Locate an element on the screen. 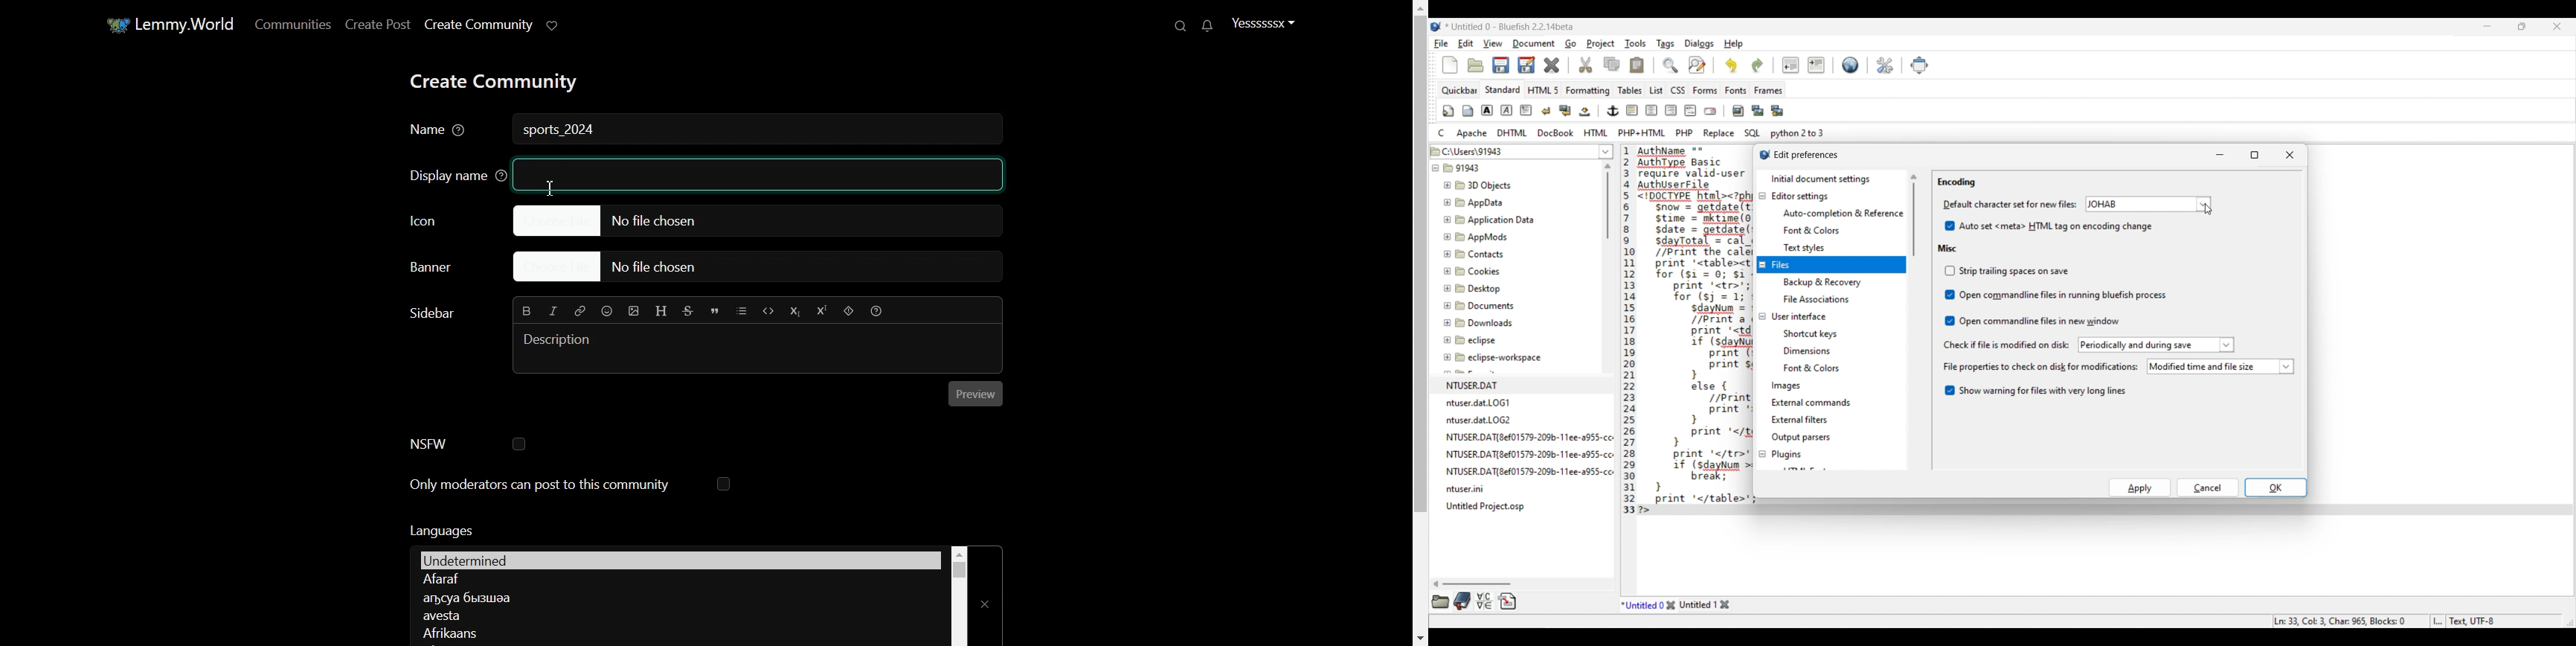 The height and width of the screenshot is (672, 2576). Delete  is located at coordinates (1552, 65).